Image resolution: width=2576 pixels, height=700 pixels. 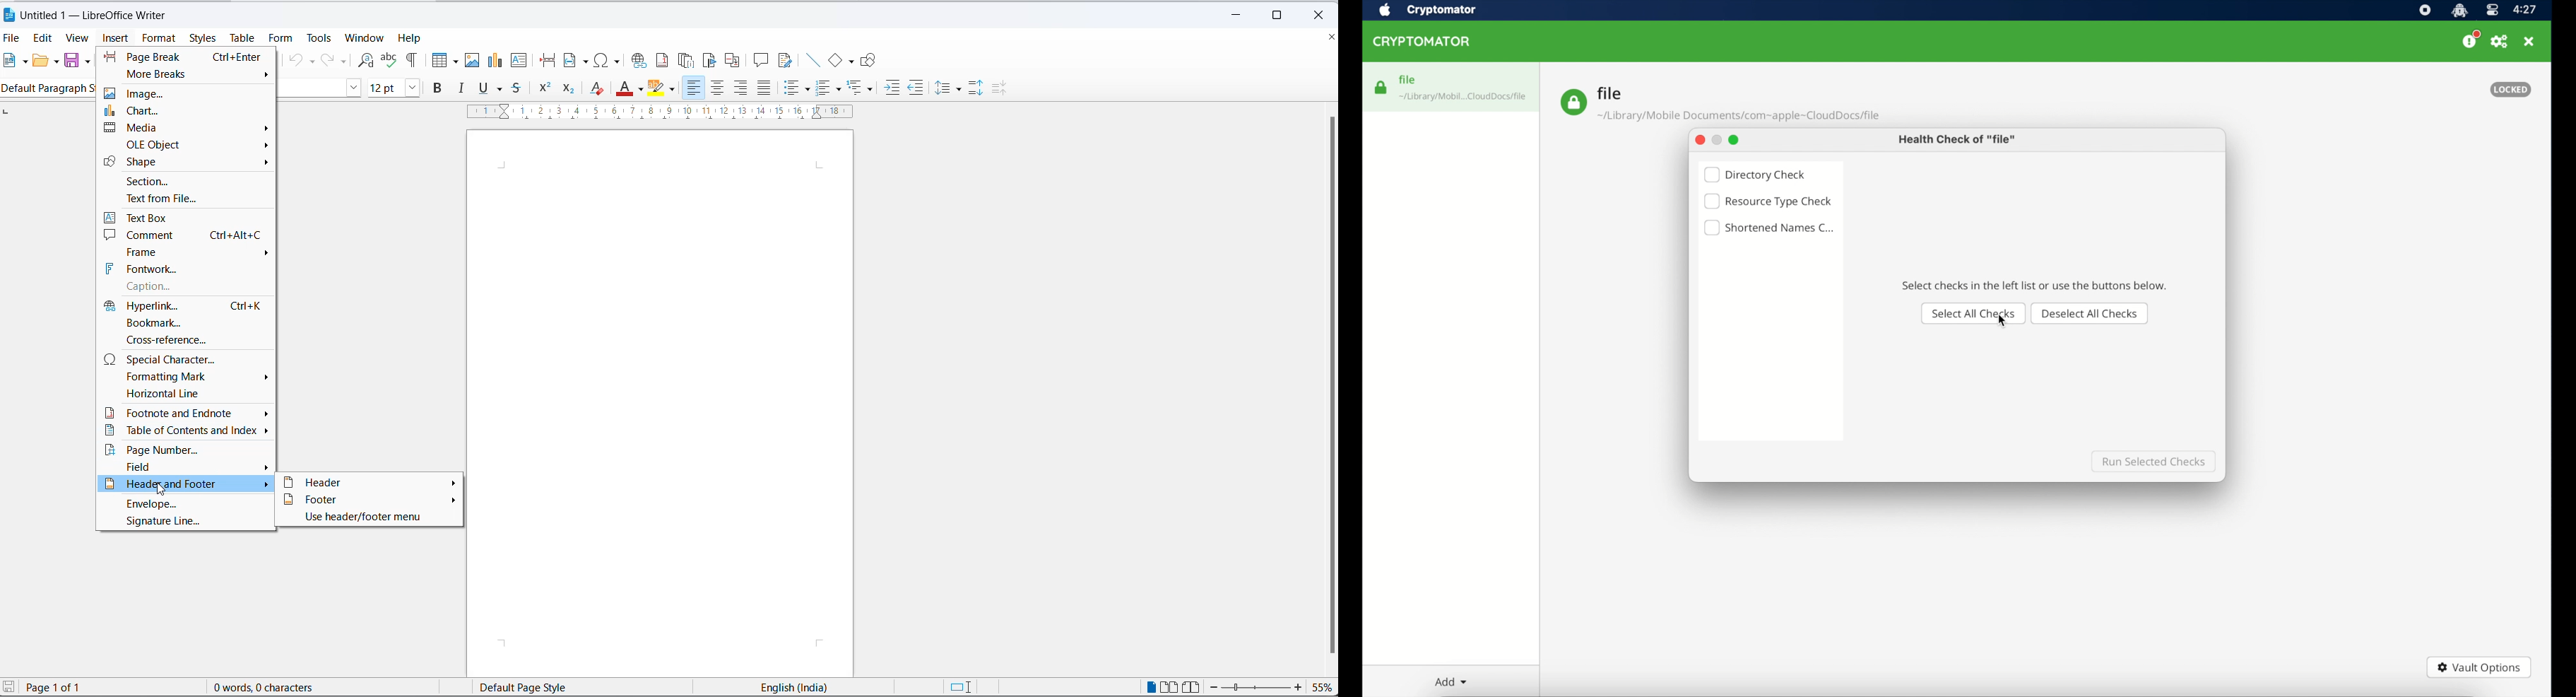 What do you see at coordinates (473, 60) in the screenshot?
I see `insert images` at bounding box center [473, 60].